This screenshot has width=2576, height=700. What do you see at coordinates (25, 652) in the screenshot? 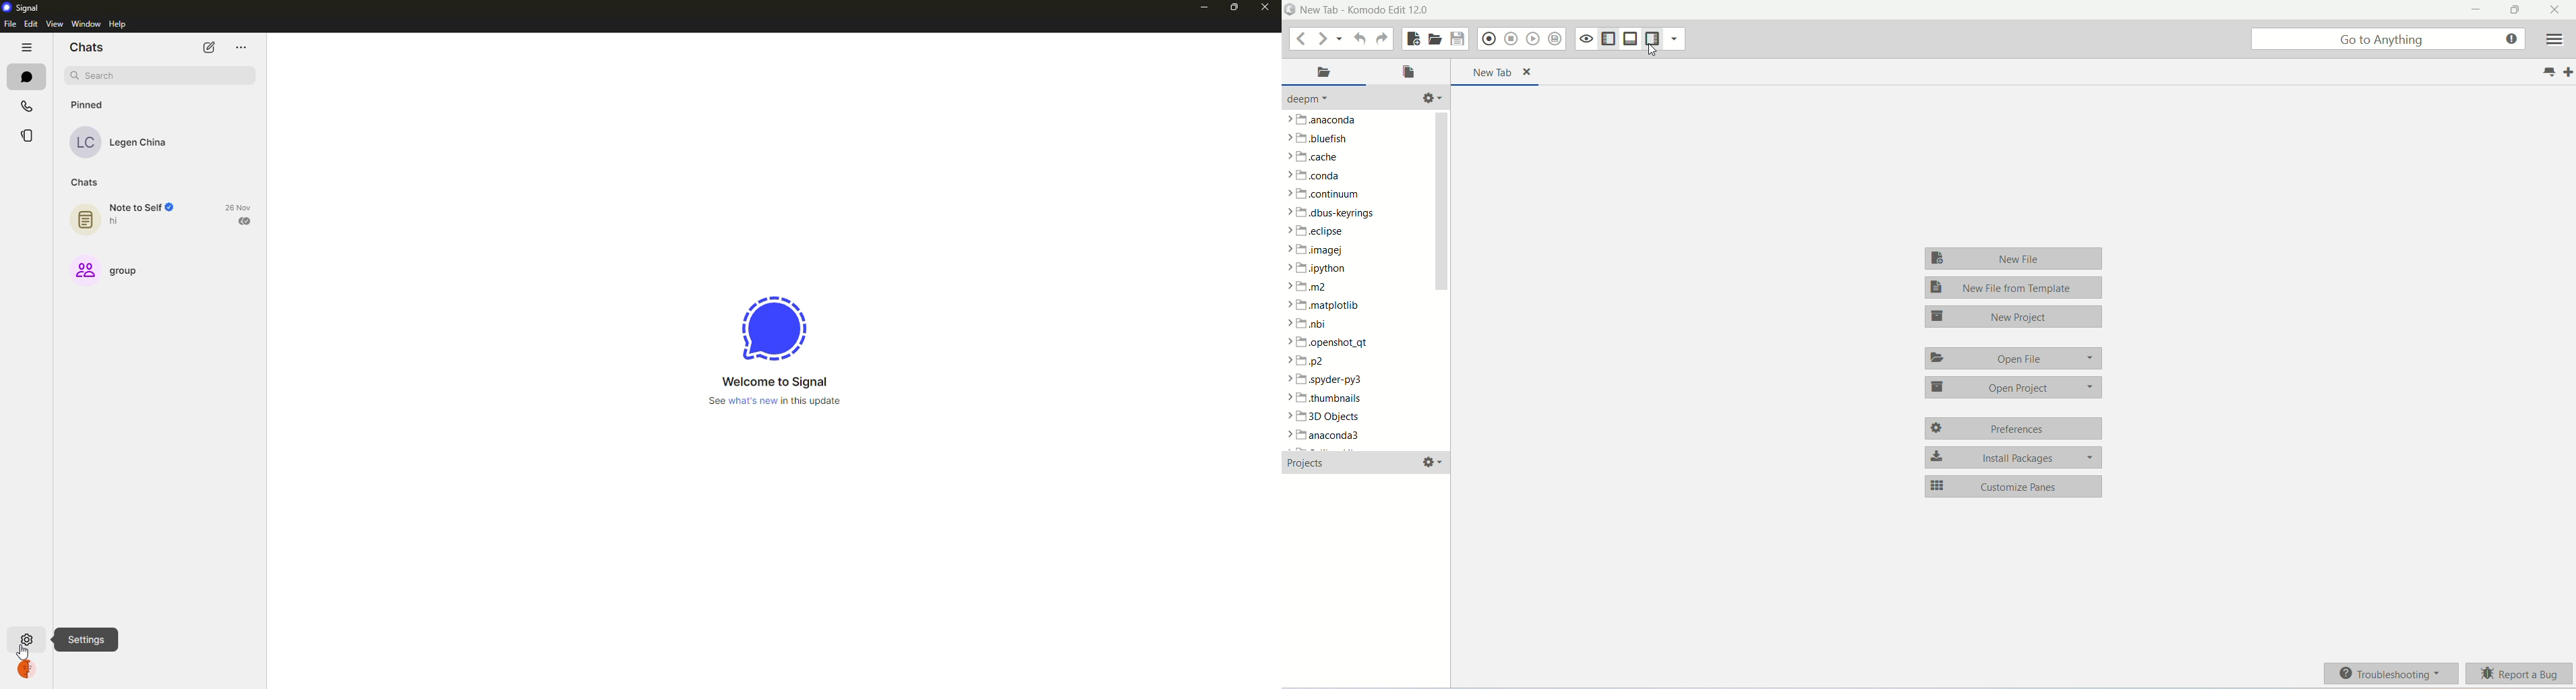
I see `cursor` at bounding box center [25, 652].